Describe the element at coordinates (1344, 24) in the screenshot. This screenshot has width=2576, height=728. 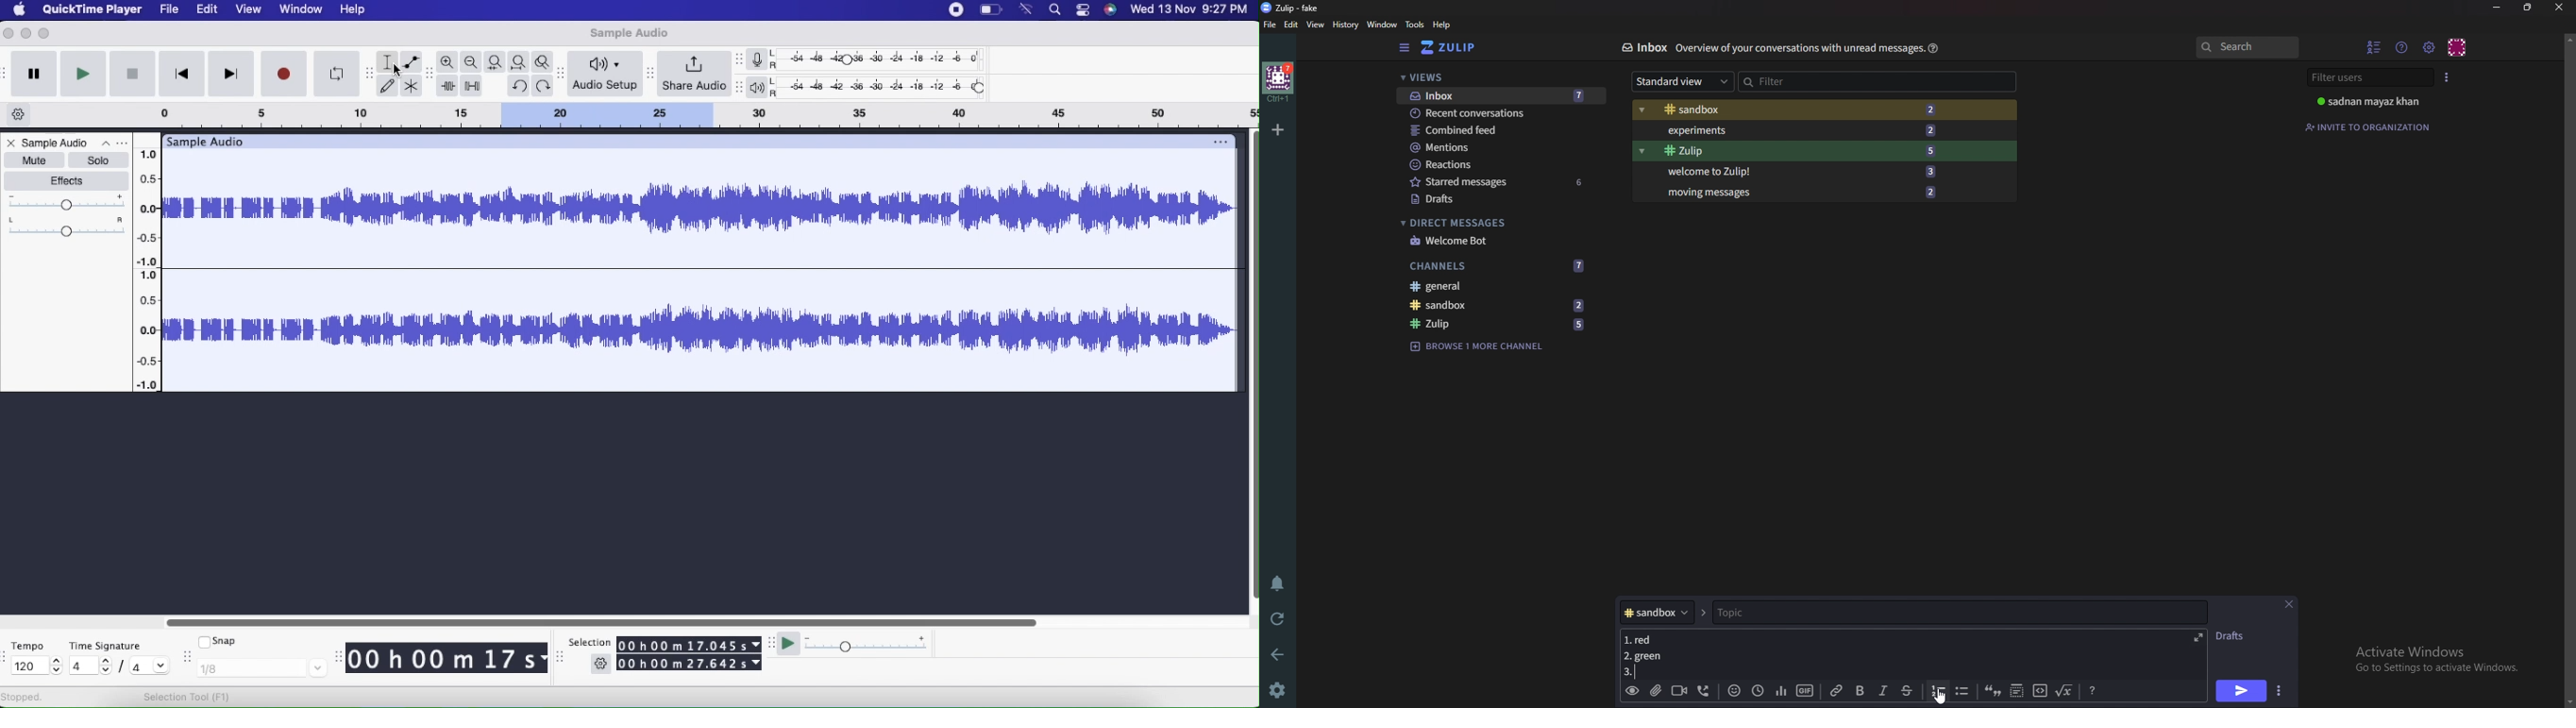
I see `History` at that location.